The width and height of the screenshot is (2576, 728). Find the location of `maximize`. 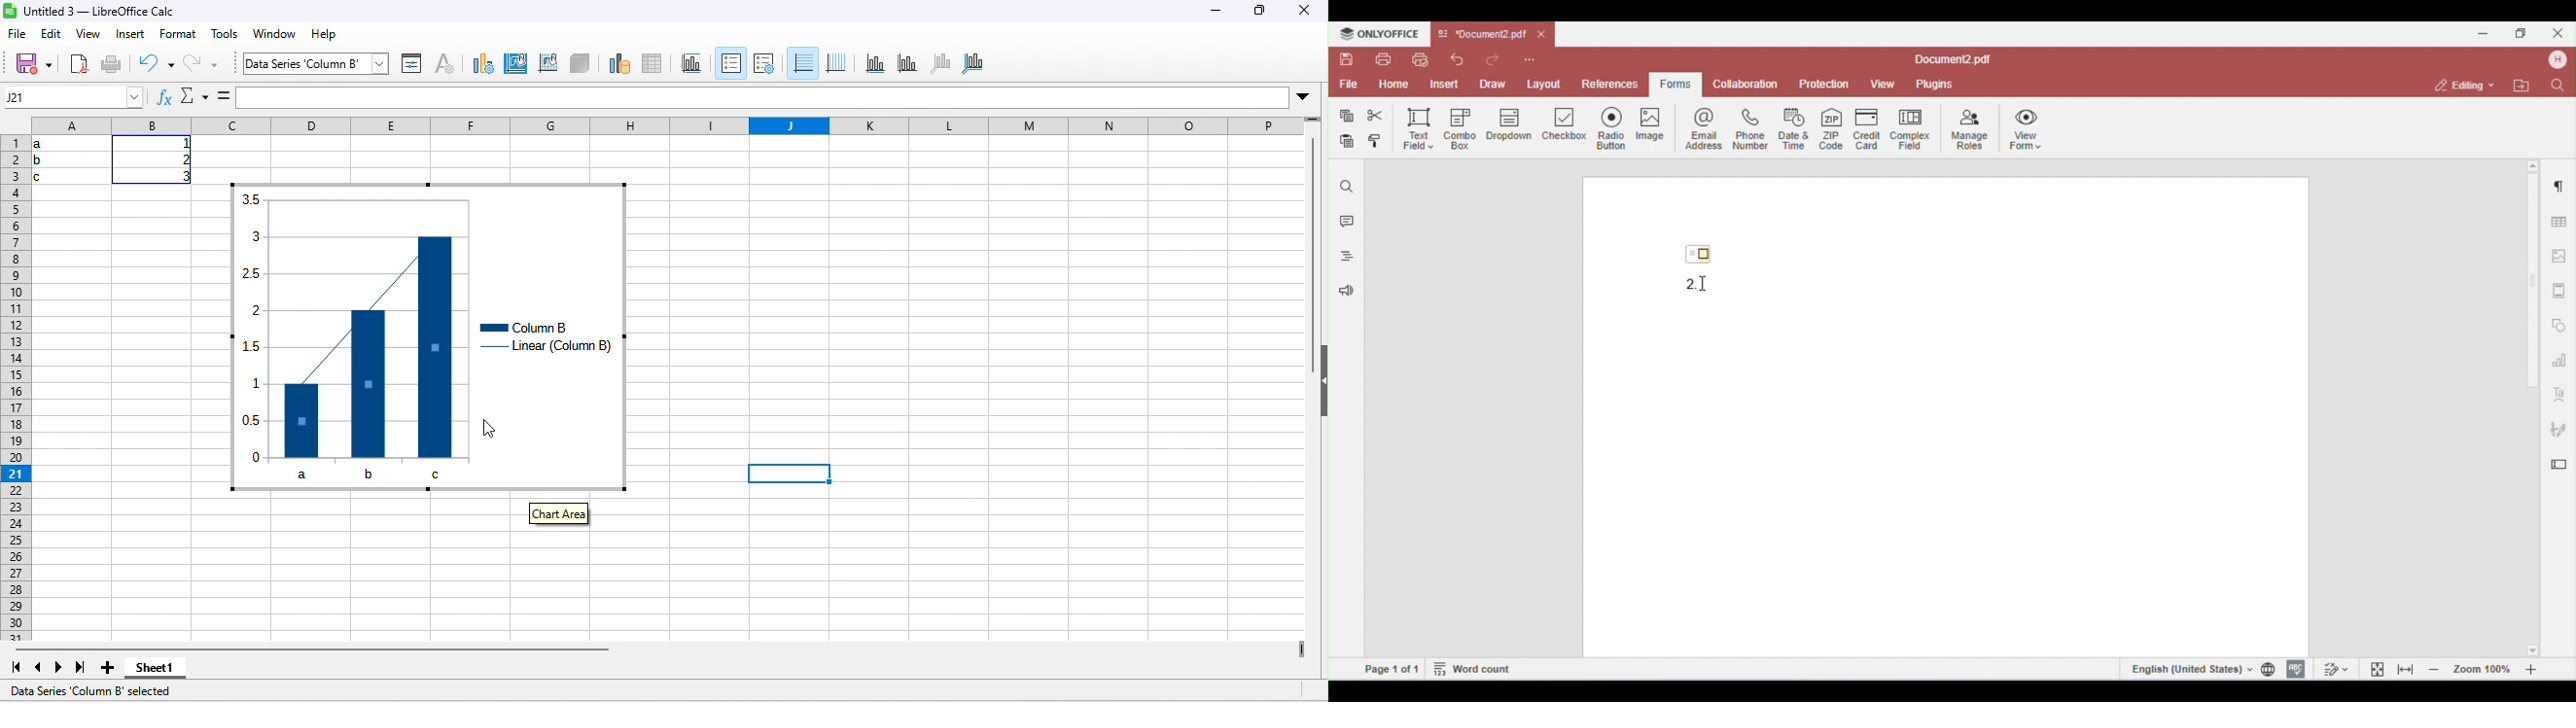

maximize is located at coordinates (1258, 13).